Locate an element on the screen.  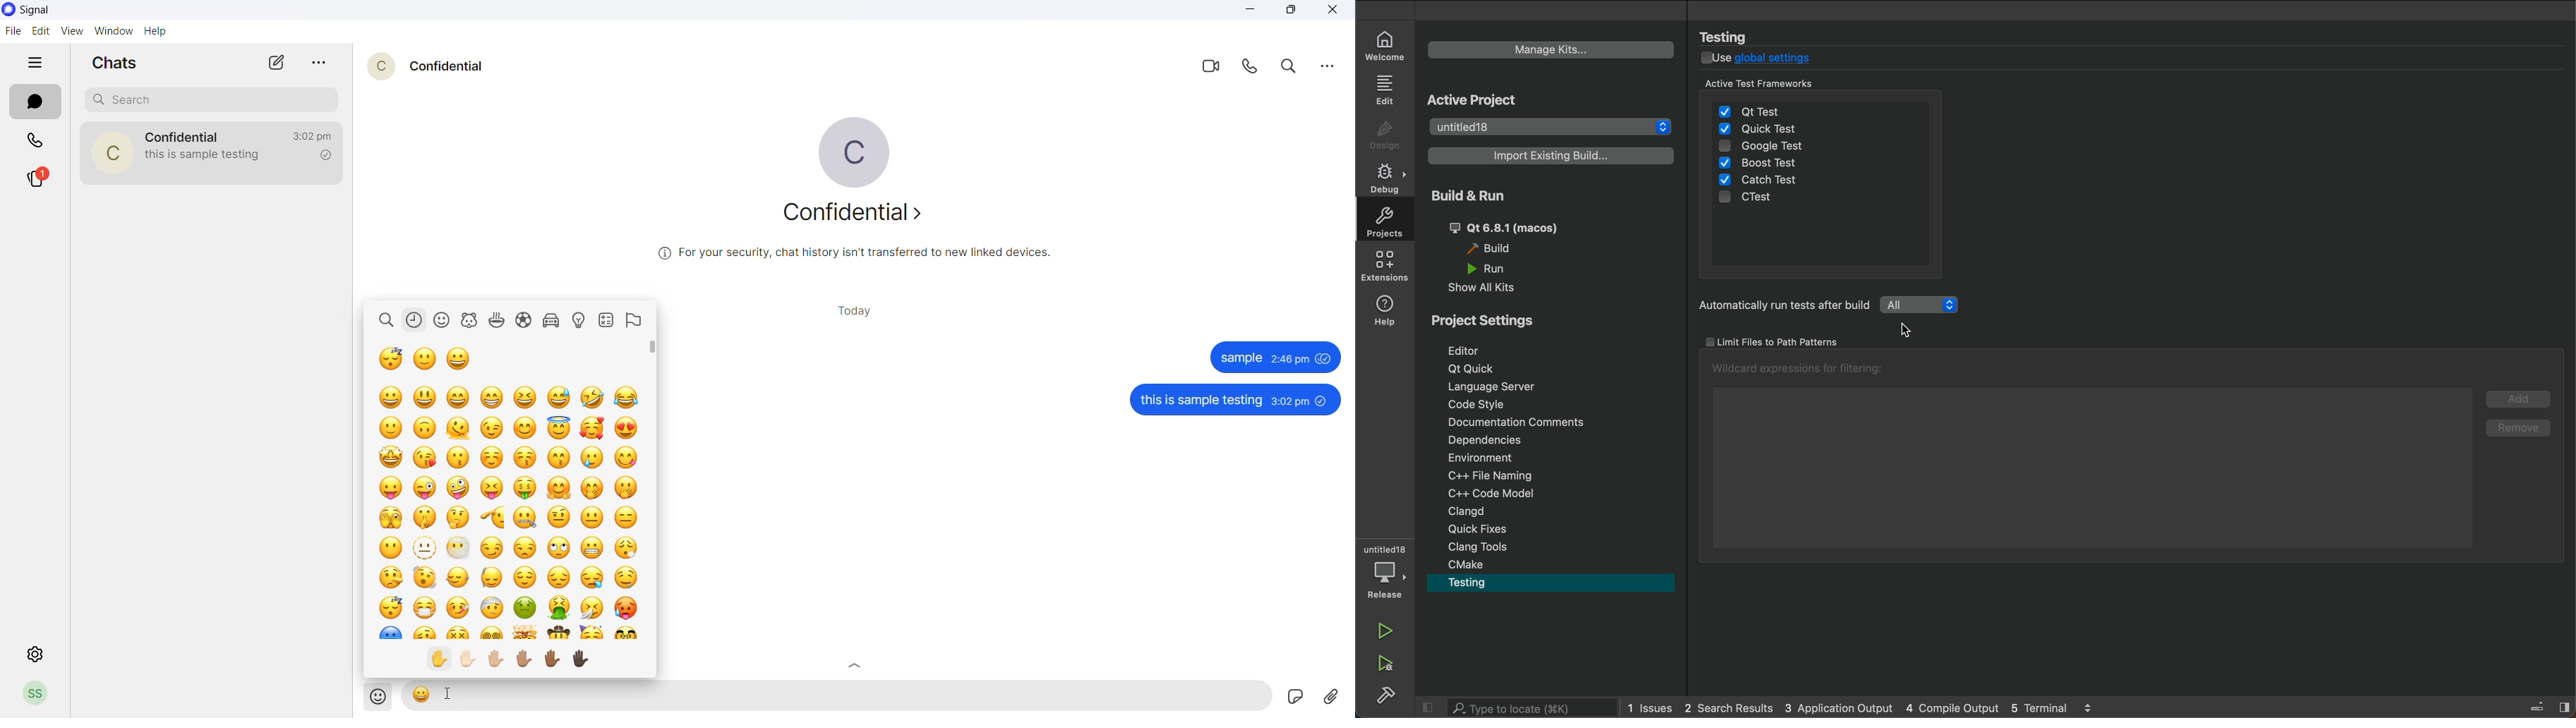
build and run is located at coordinates (1481, 196).